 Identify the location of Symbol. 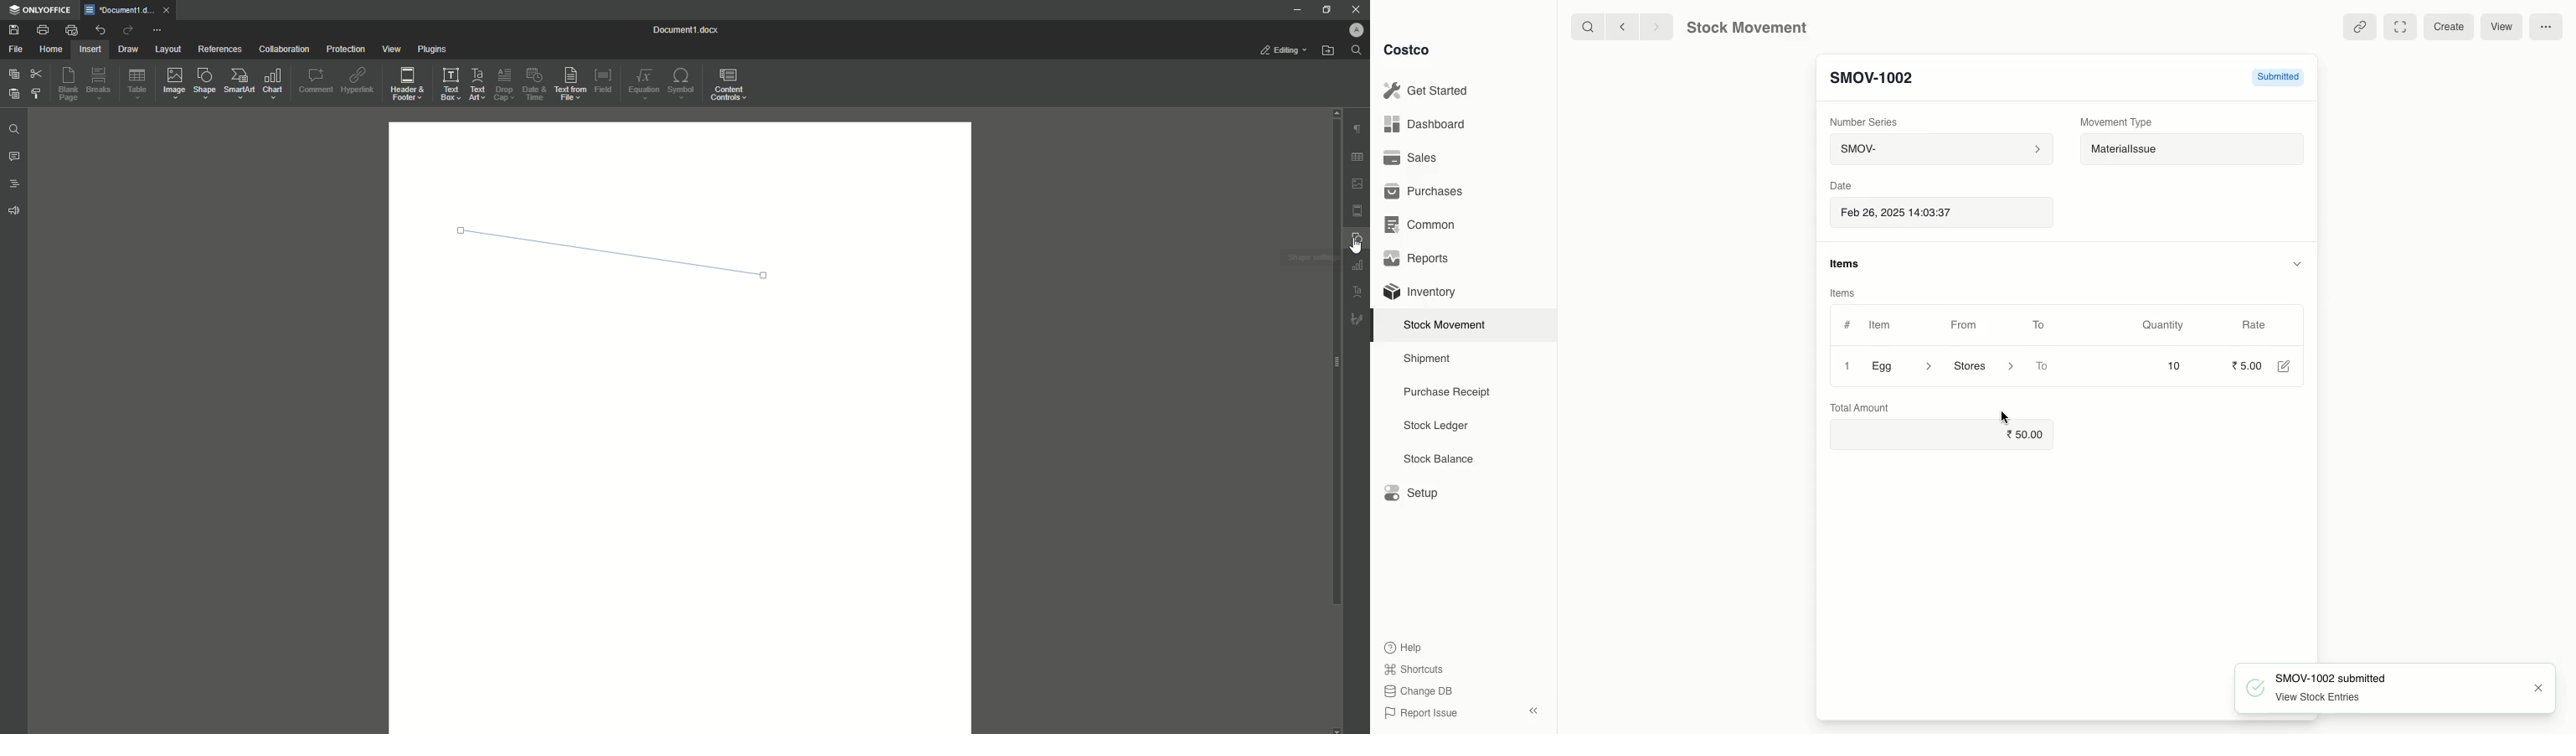
(683, 85).